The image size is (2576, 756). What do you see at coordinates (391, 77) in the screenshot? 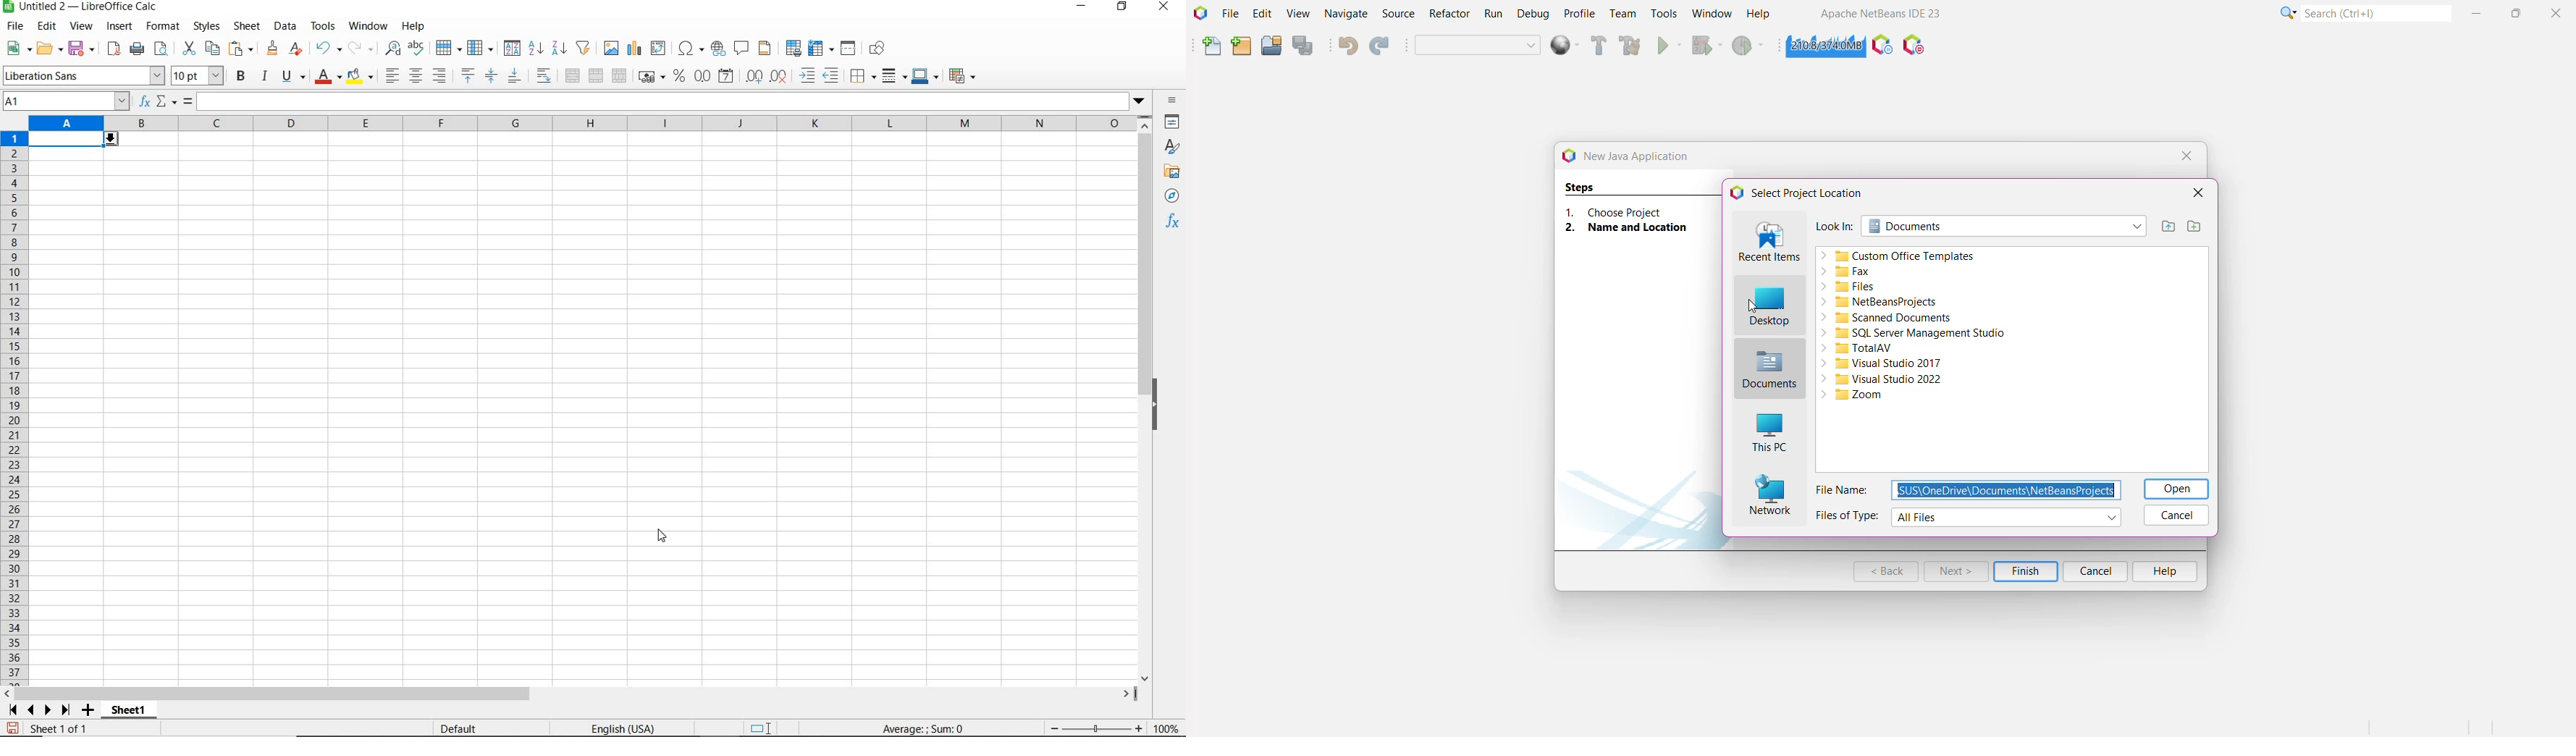
I see `align left` at bounding box center [391, 77].